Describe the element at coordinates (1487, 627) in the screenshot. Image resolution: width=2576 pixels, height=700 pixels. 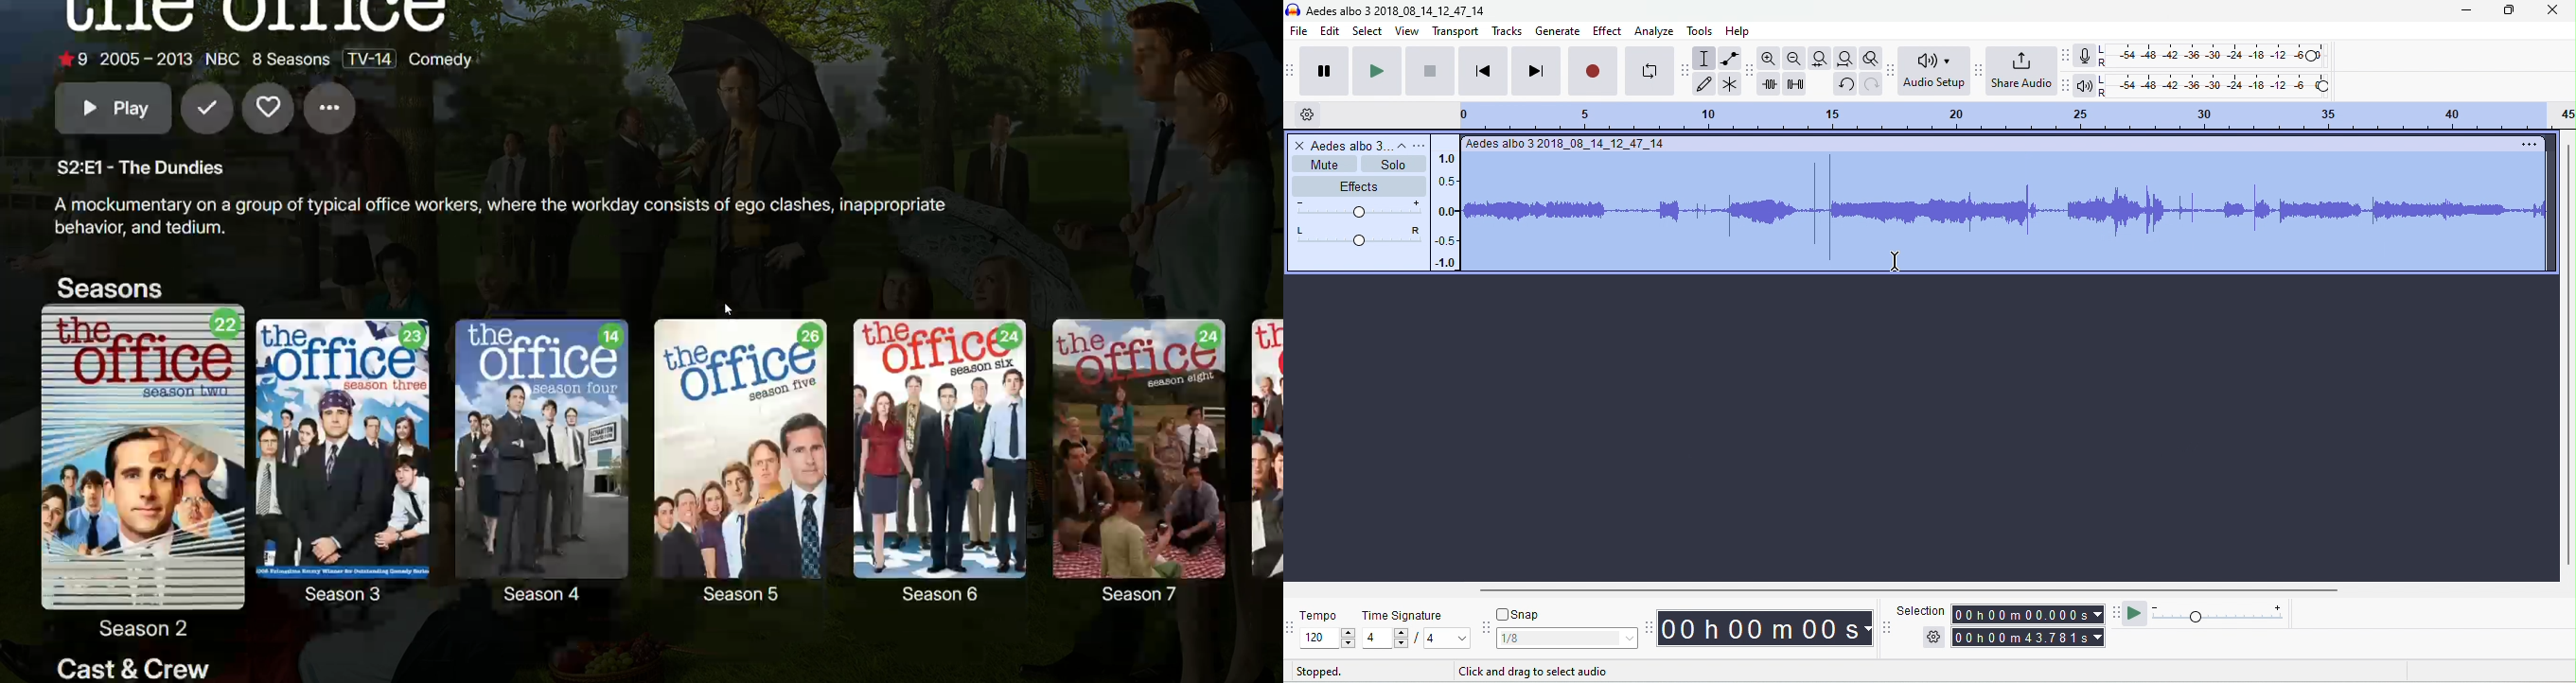
I see `audacity snapping toolbar` at that location.